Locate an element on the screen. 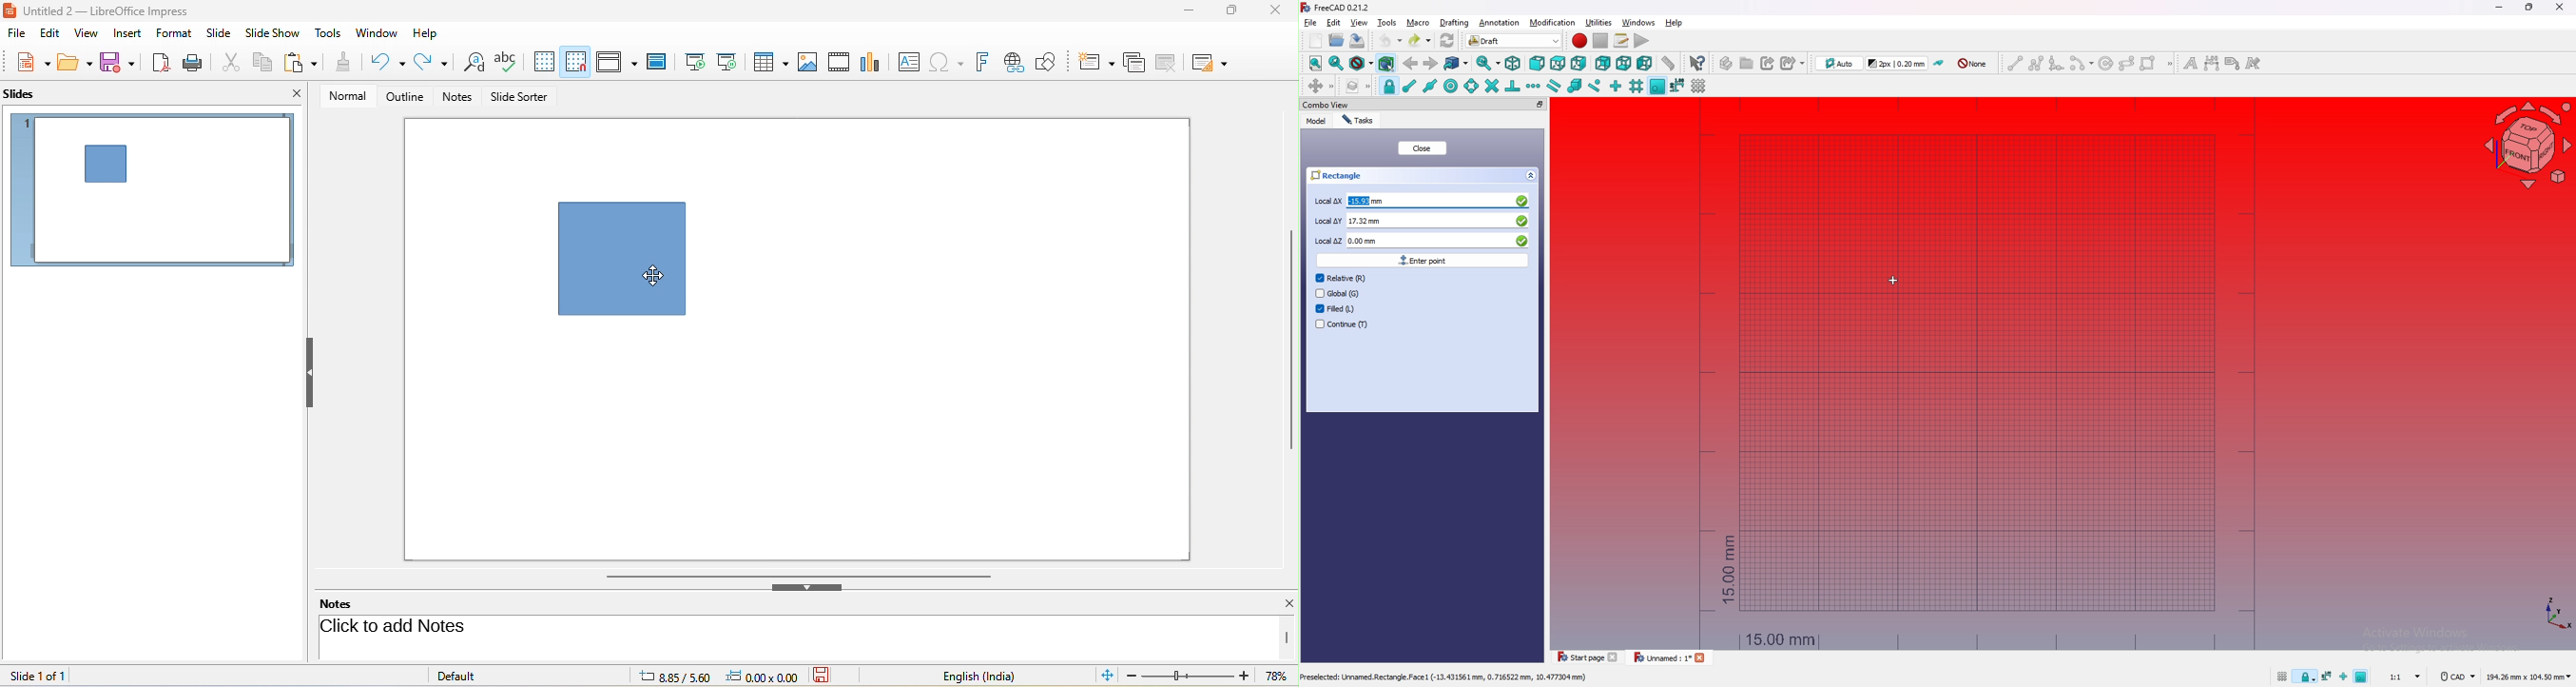 The height and width of the screenshot is (700, 2576). vertical scroll bar is located at coordinates (1290, 340).